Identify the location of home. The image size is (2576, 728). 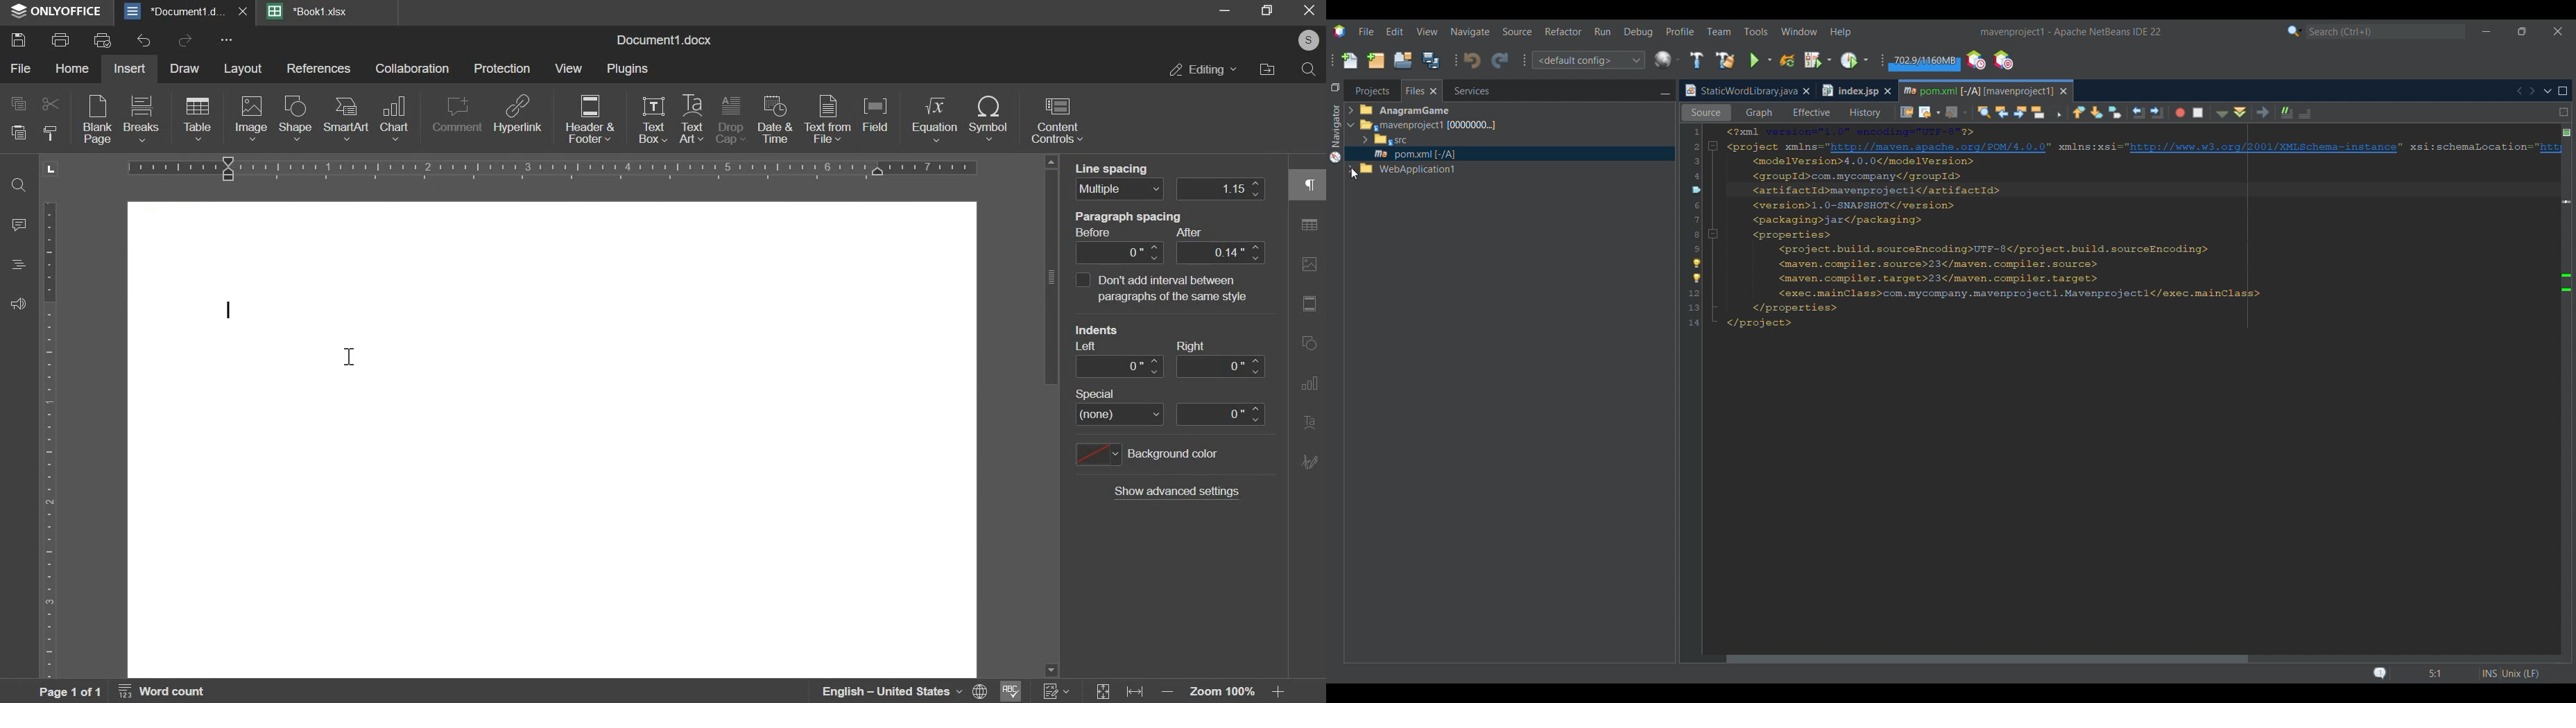
(71, 69).